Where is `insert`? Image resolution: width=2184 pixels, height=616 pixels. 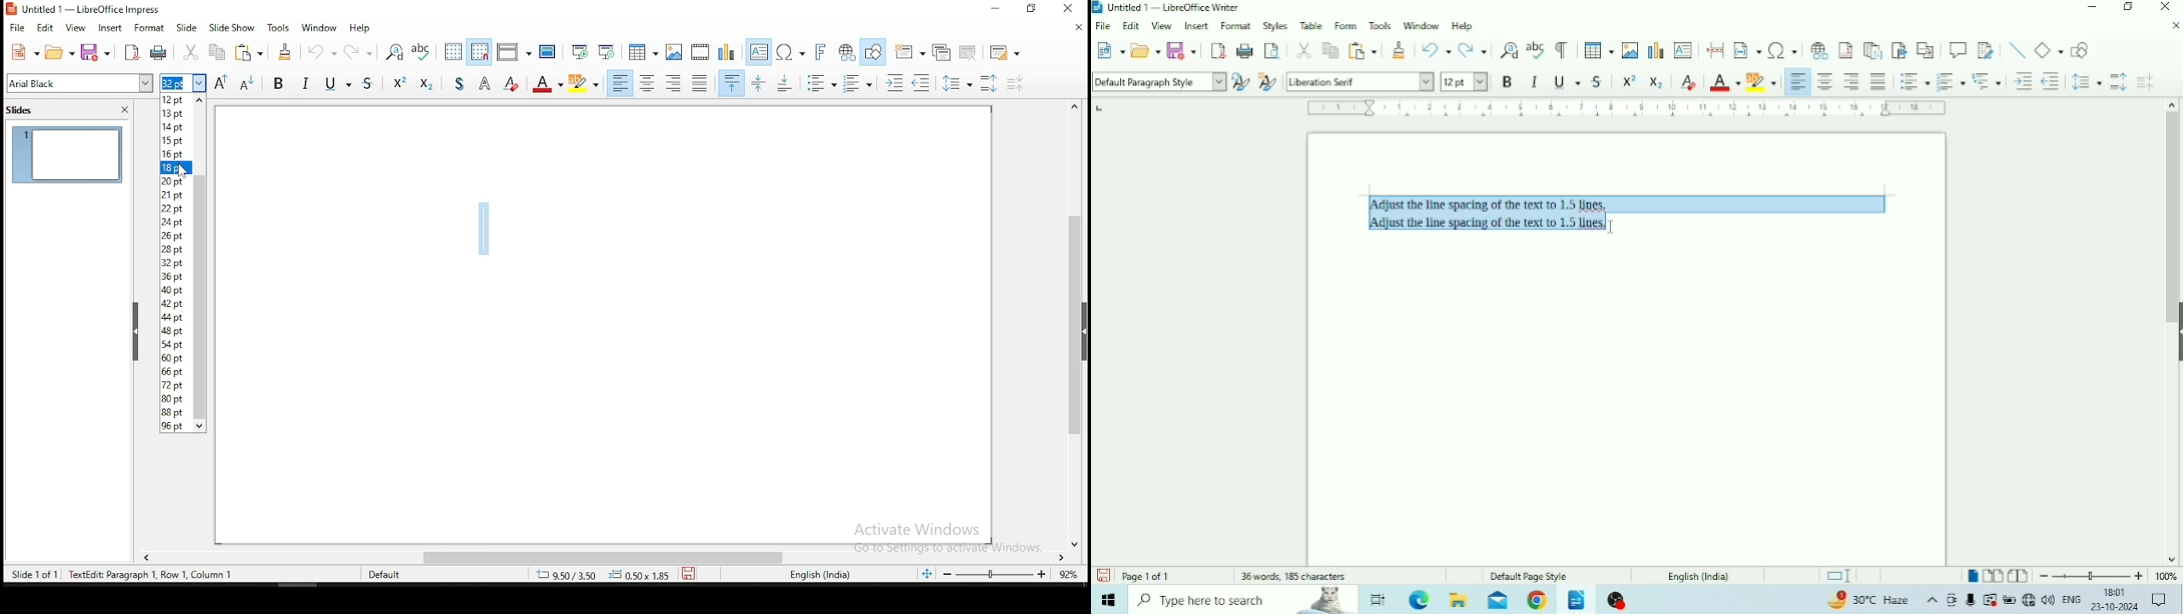 insert is located at coordinates (109, 29).